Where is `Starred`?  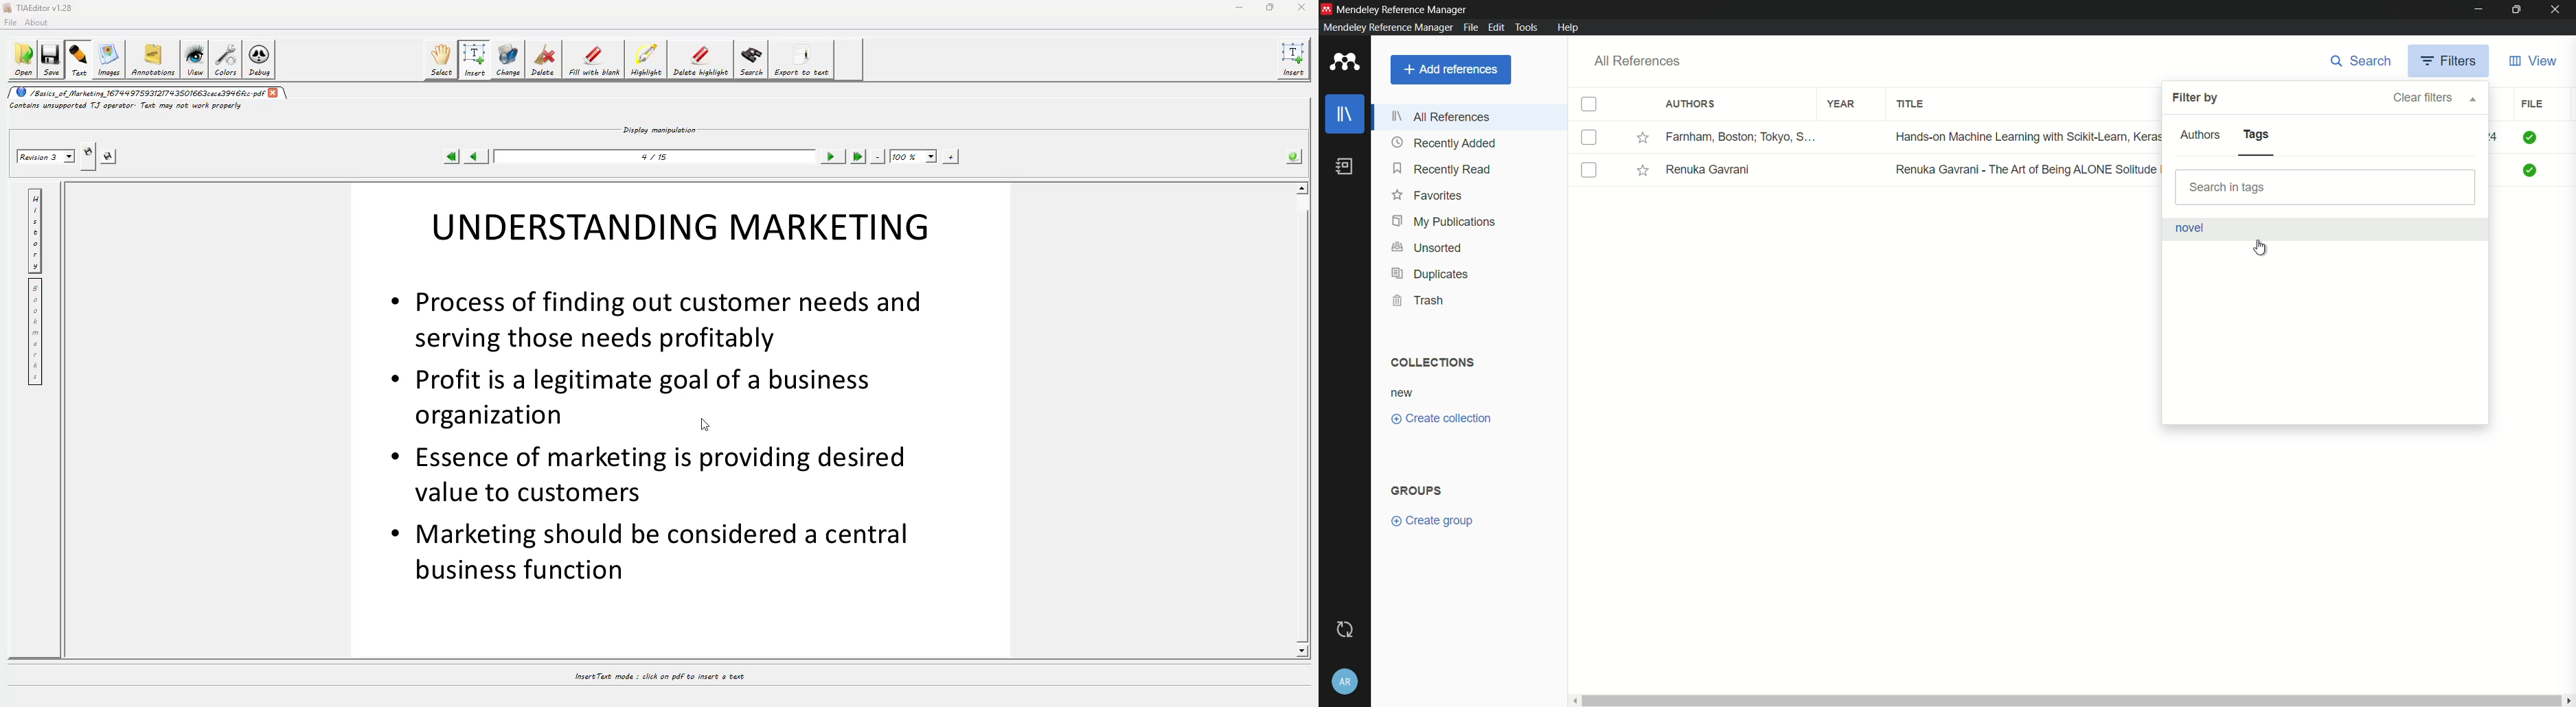
Starred is located at coordinates (1643, 137).